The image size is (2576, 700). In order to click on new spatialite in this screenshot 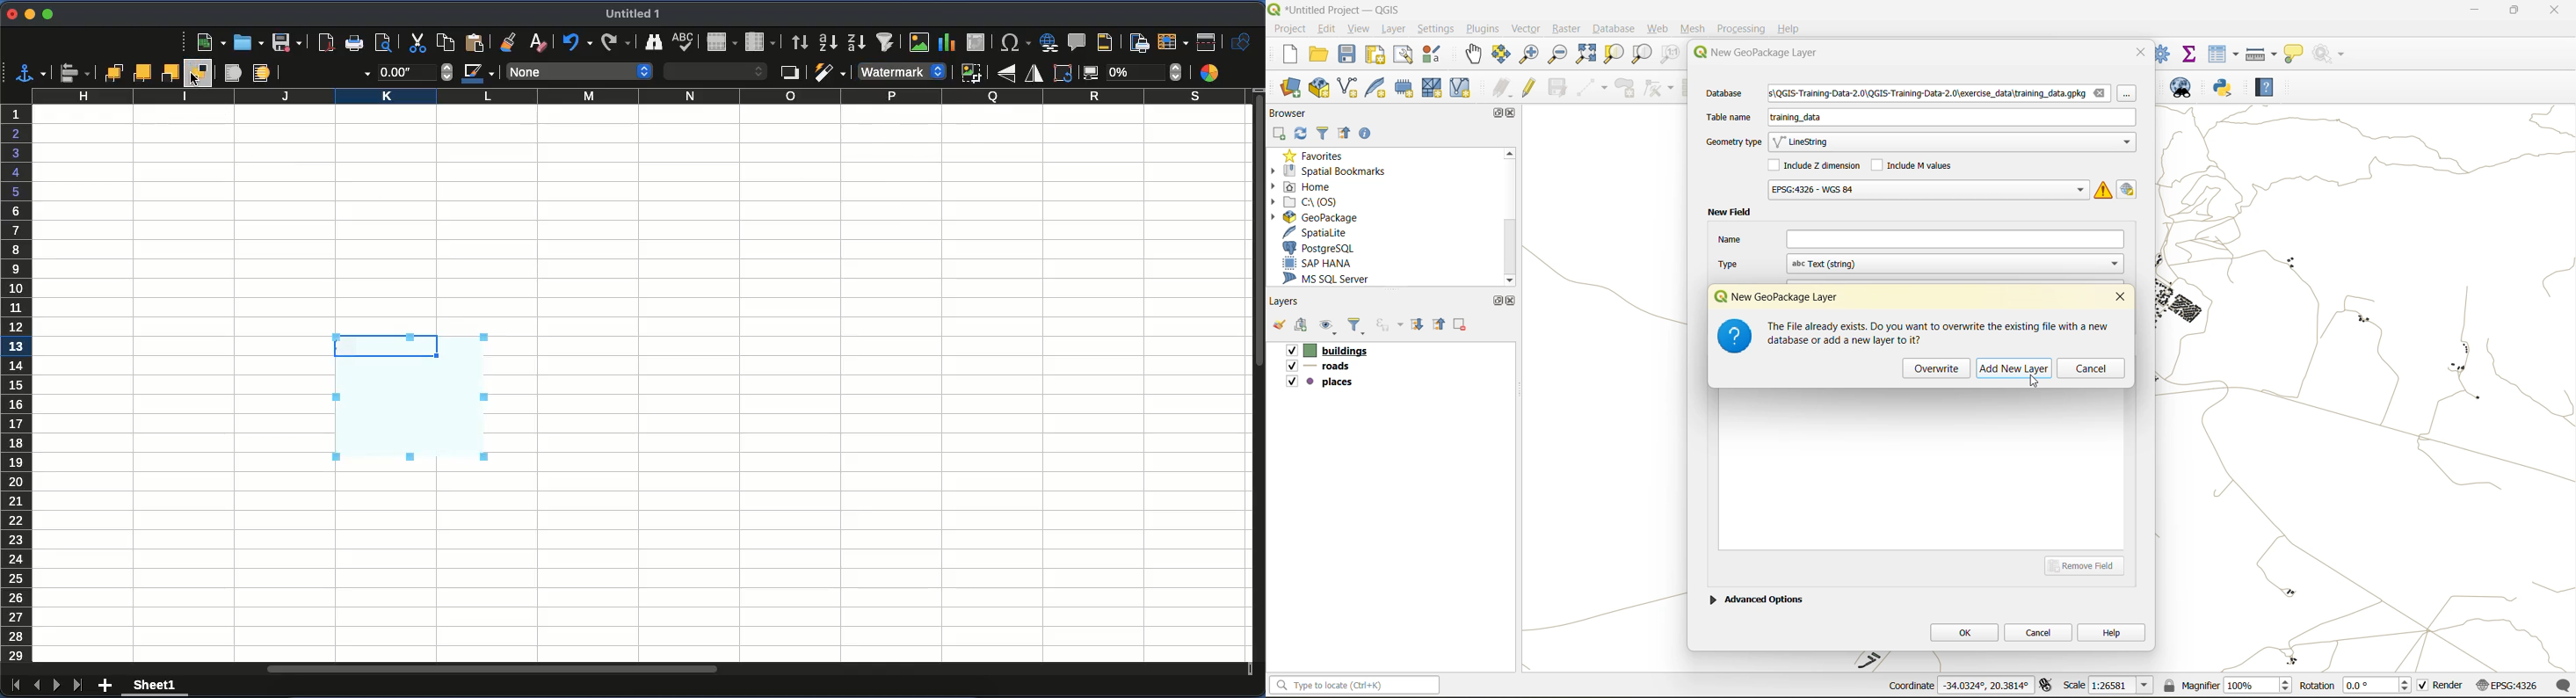, I will do `click(1378, 91)`.